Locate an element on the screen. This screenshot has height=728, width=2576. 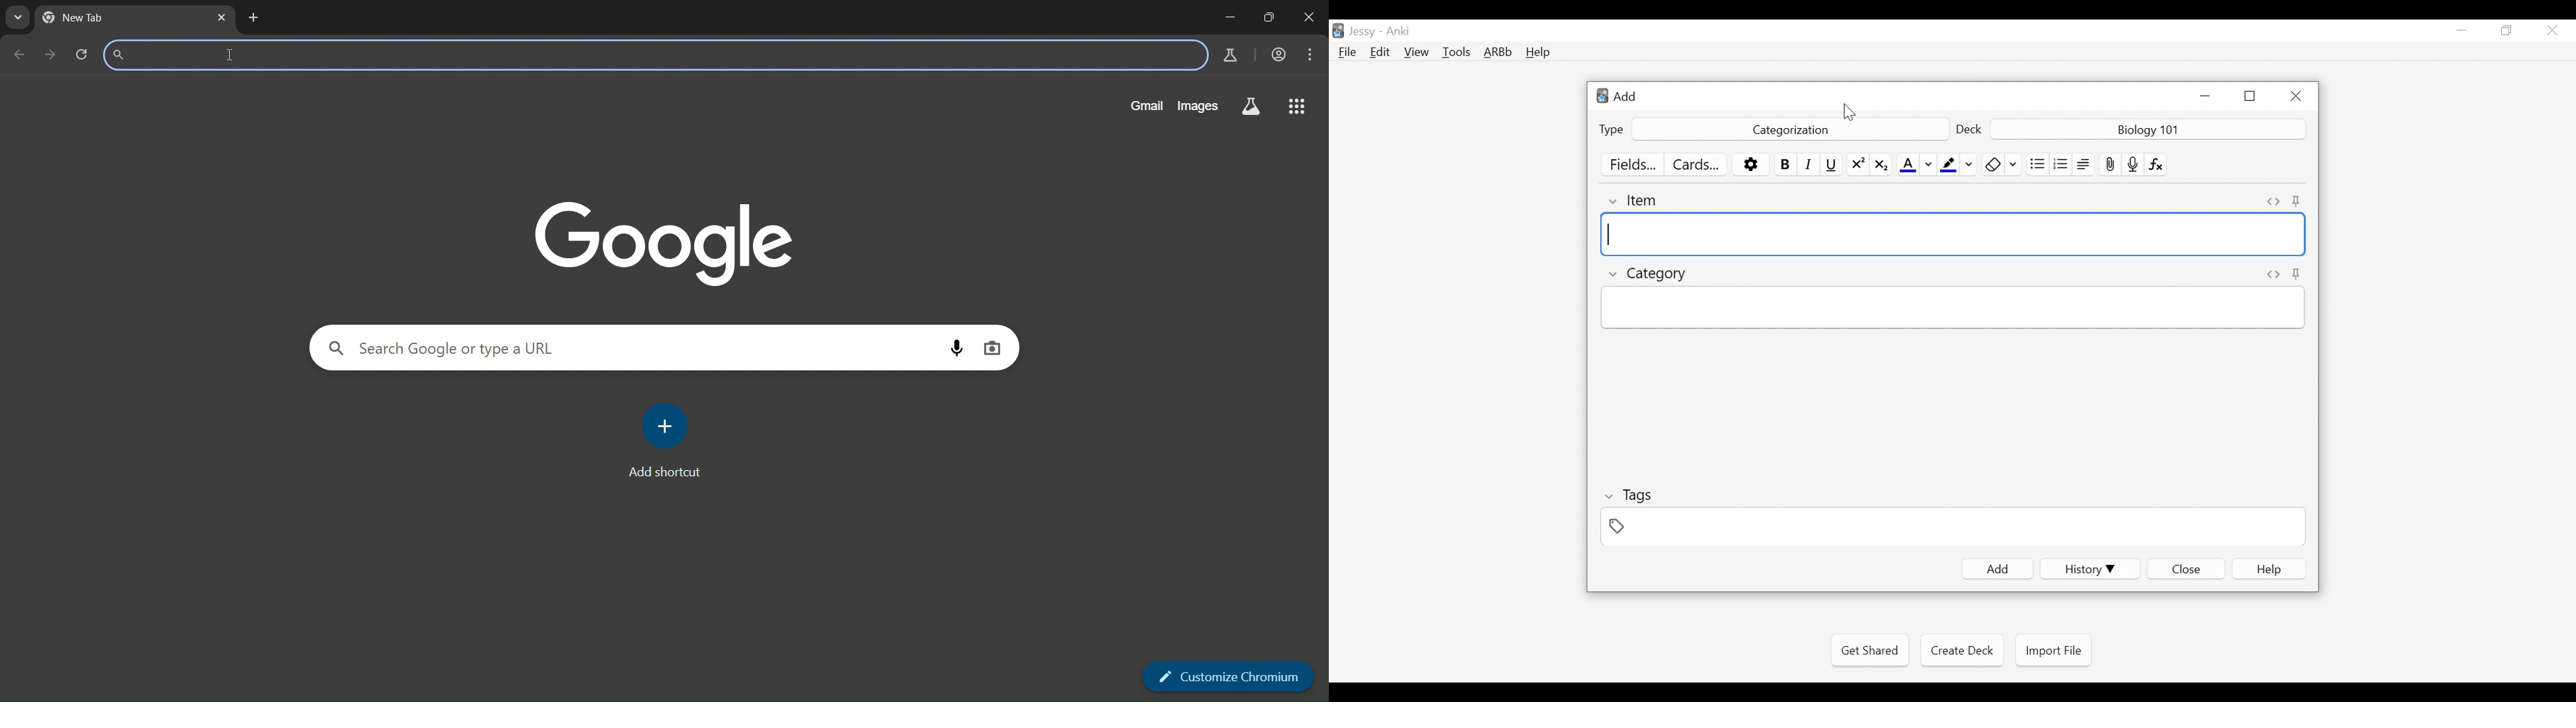
Add is located at coordinates (1997, 569).